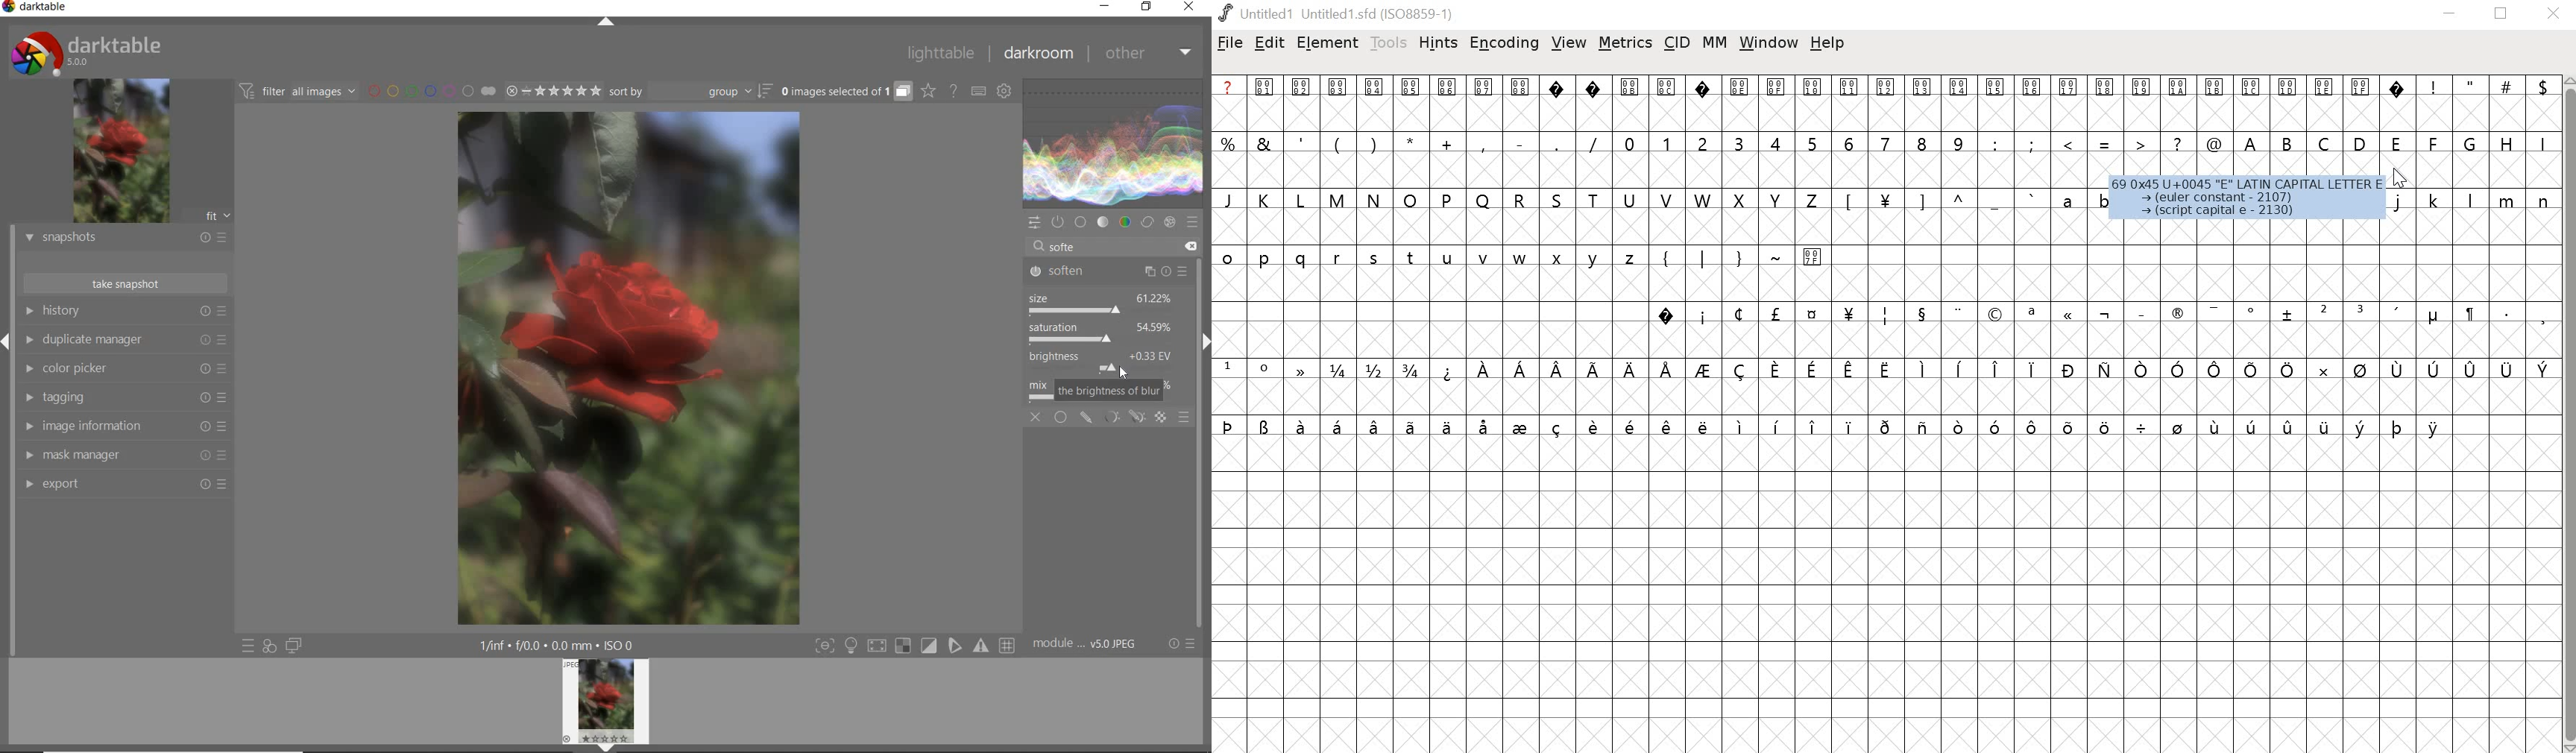  What do you see at coordinates (125, 239) in the screenshot?
I see `snapshots` at bounding box center [125, 239].